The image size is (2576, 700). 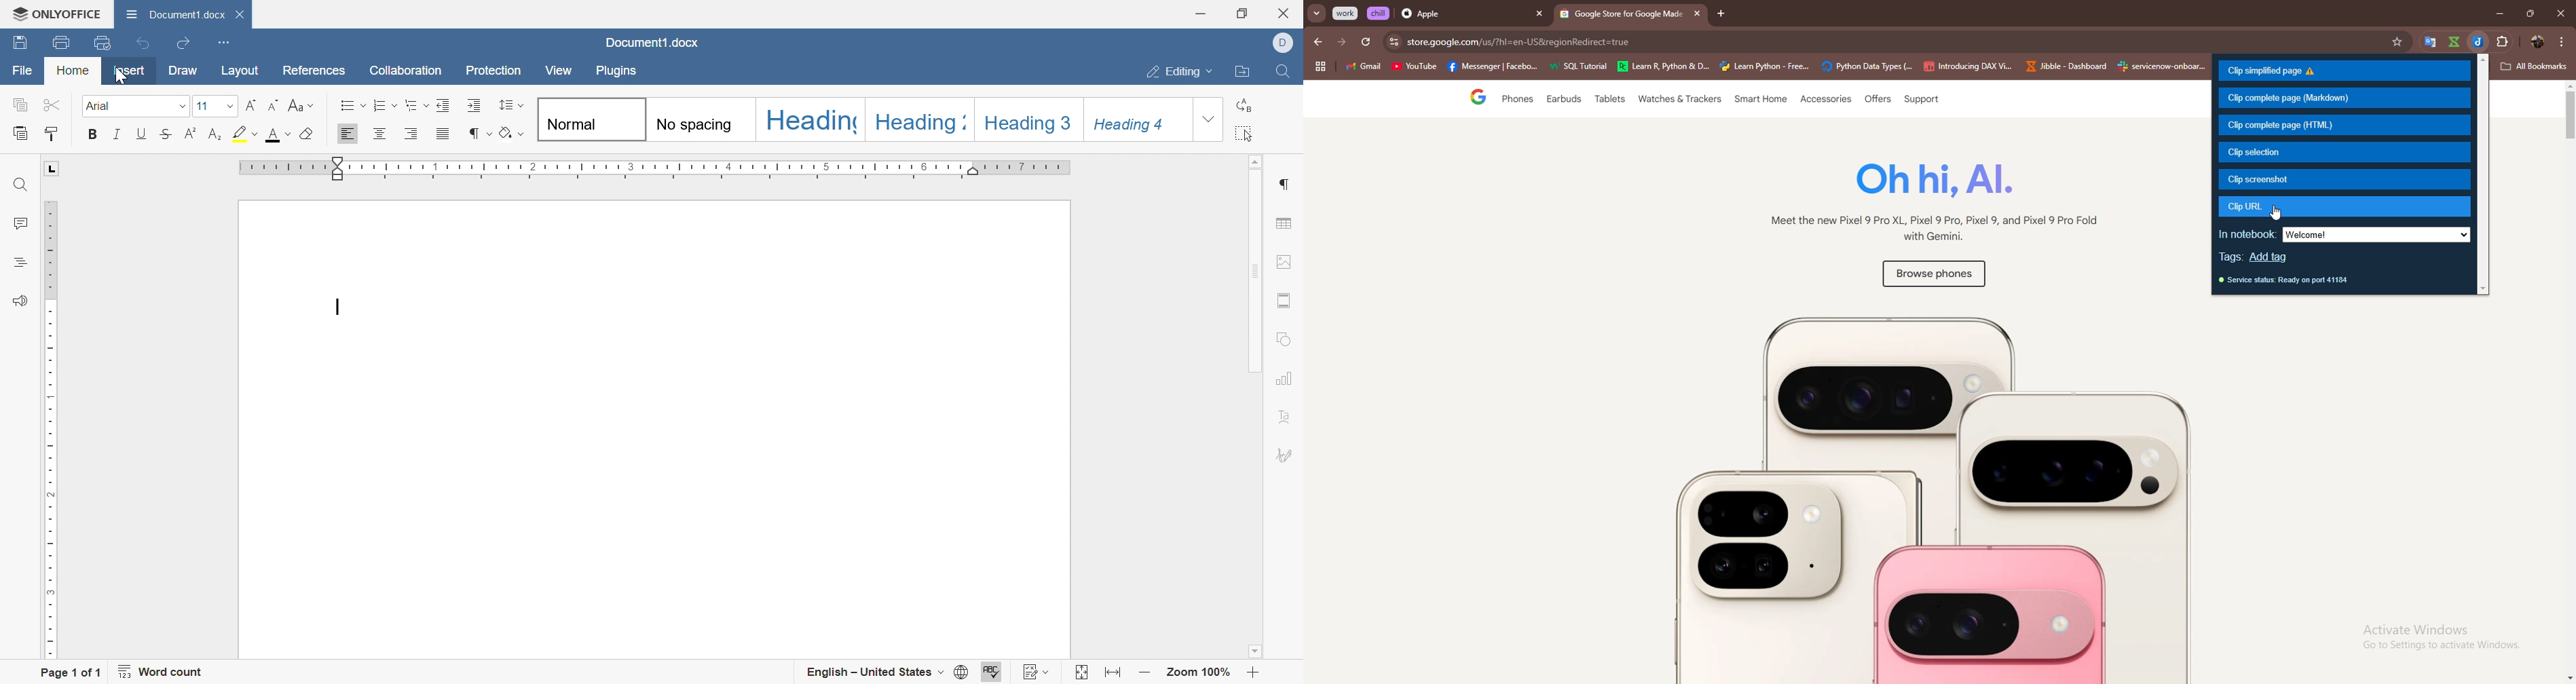 I want to click on close tab, so click(x=1695, y=13).